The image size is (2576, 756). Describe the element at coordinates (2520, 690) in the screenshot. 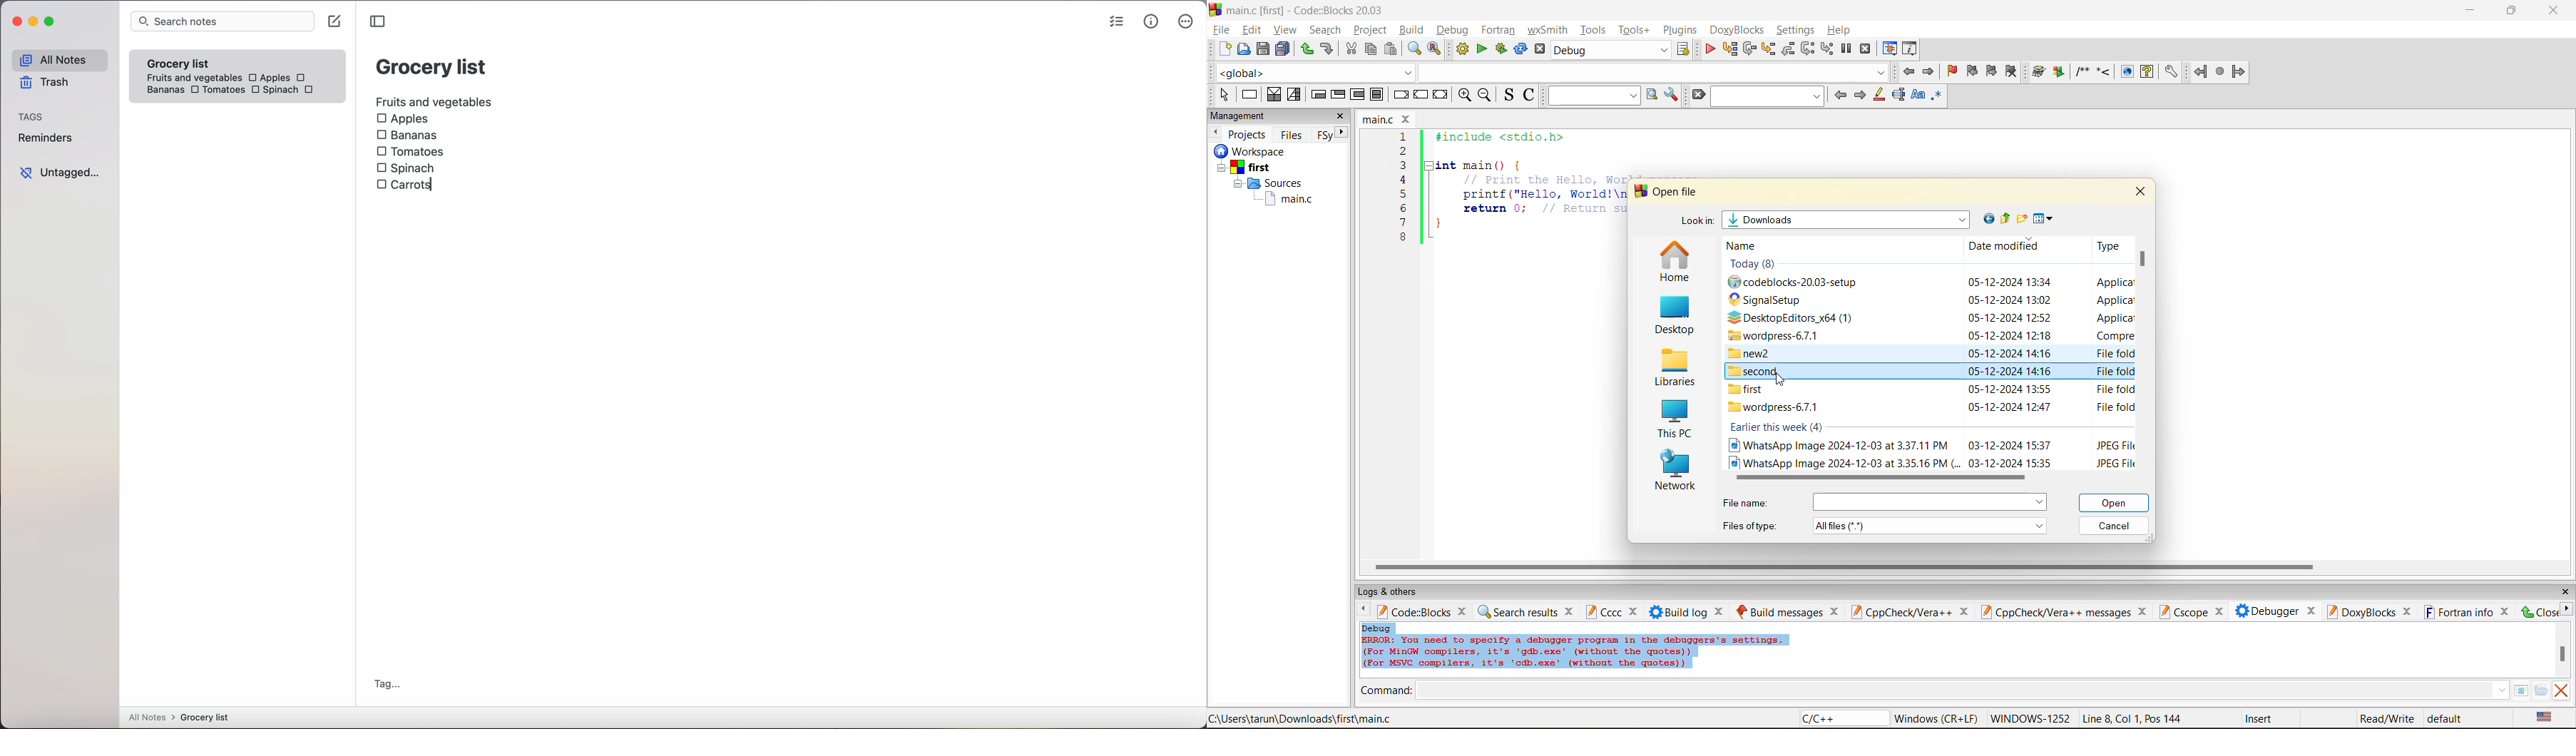

I see `tables` at that location.